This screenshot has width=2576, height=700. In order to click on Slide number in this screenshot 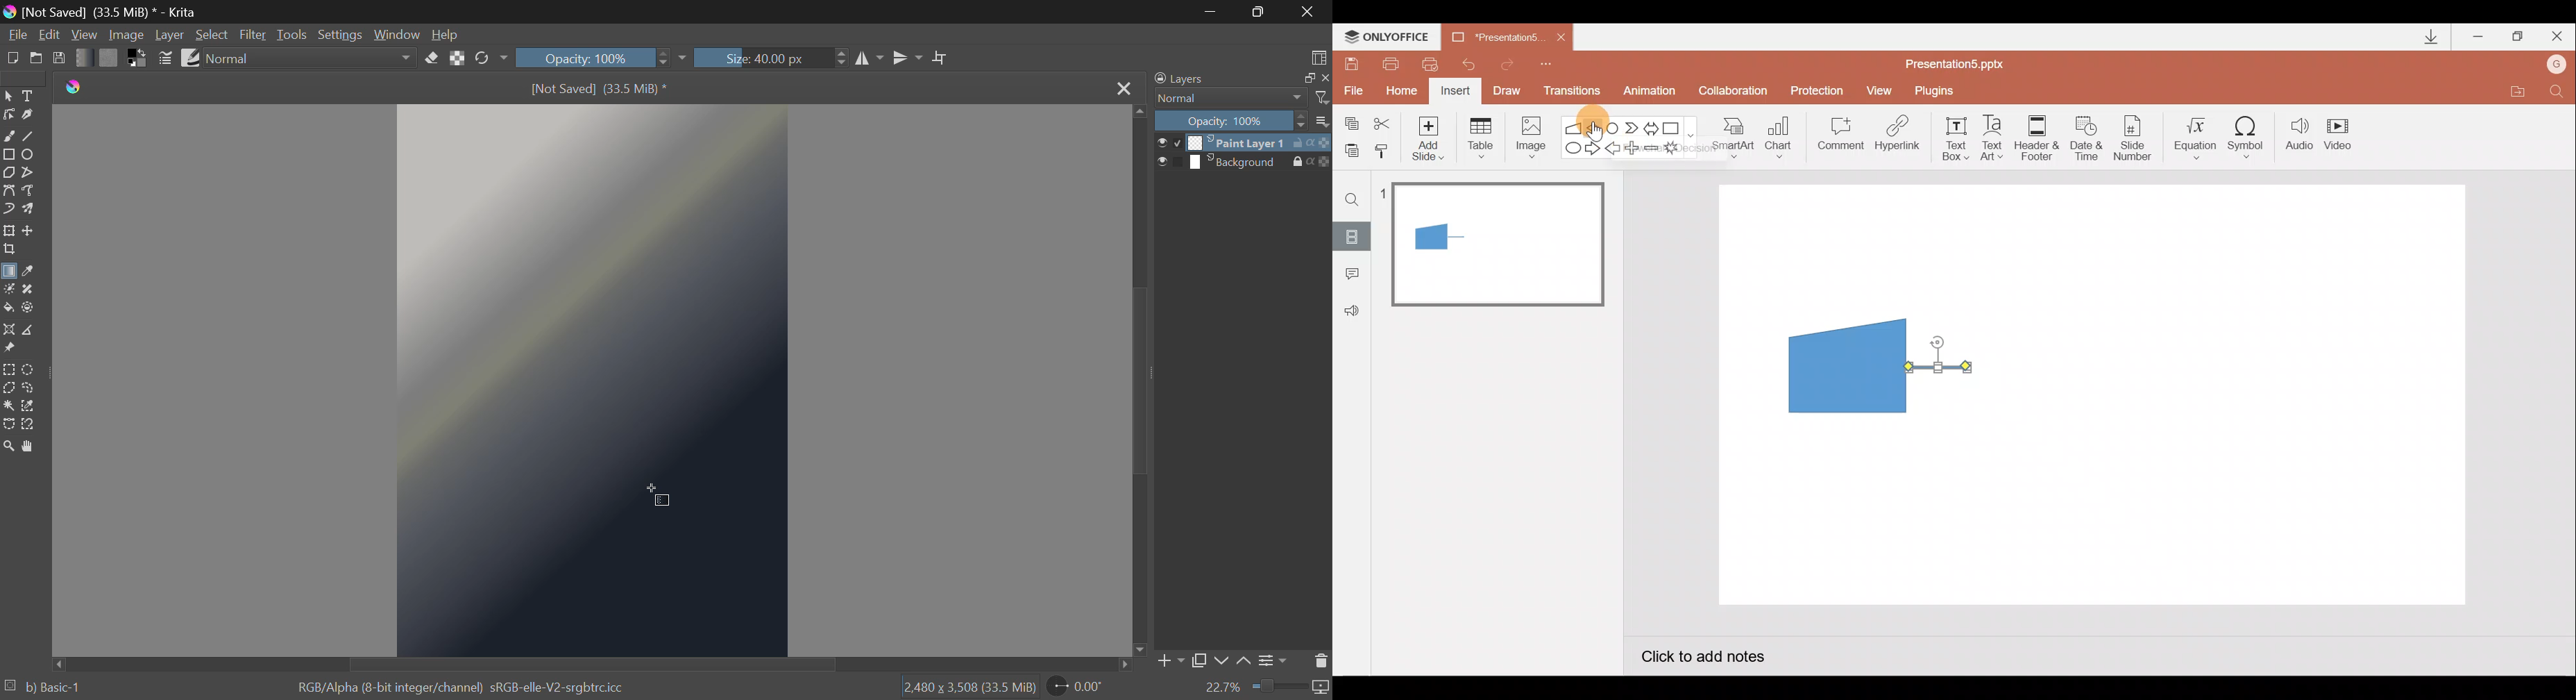, I will do `click(2136, 138)`.